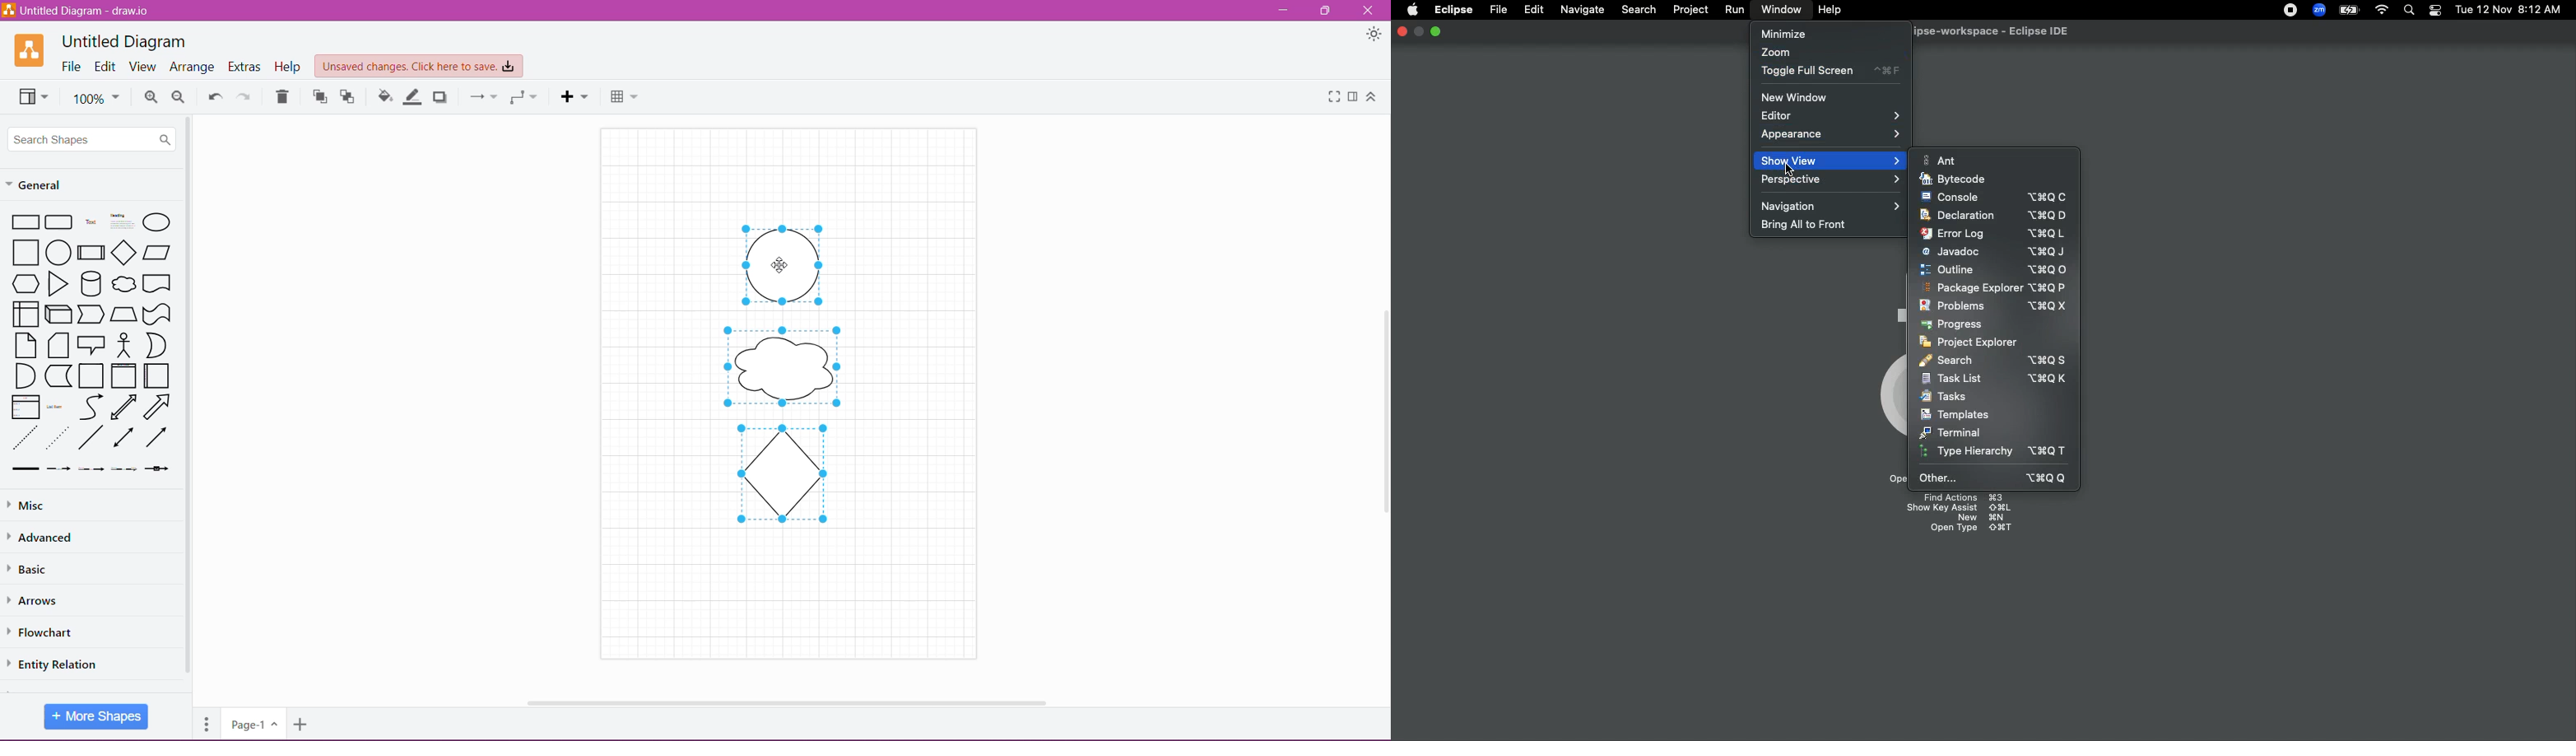  What do you see at coordinates (523, 97) in the screenshot?
I see `Waypoints` at bounding box center [523, 97].